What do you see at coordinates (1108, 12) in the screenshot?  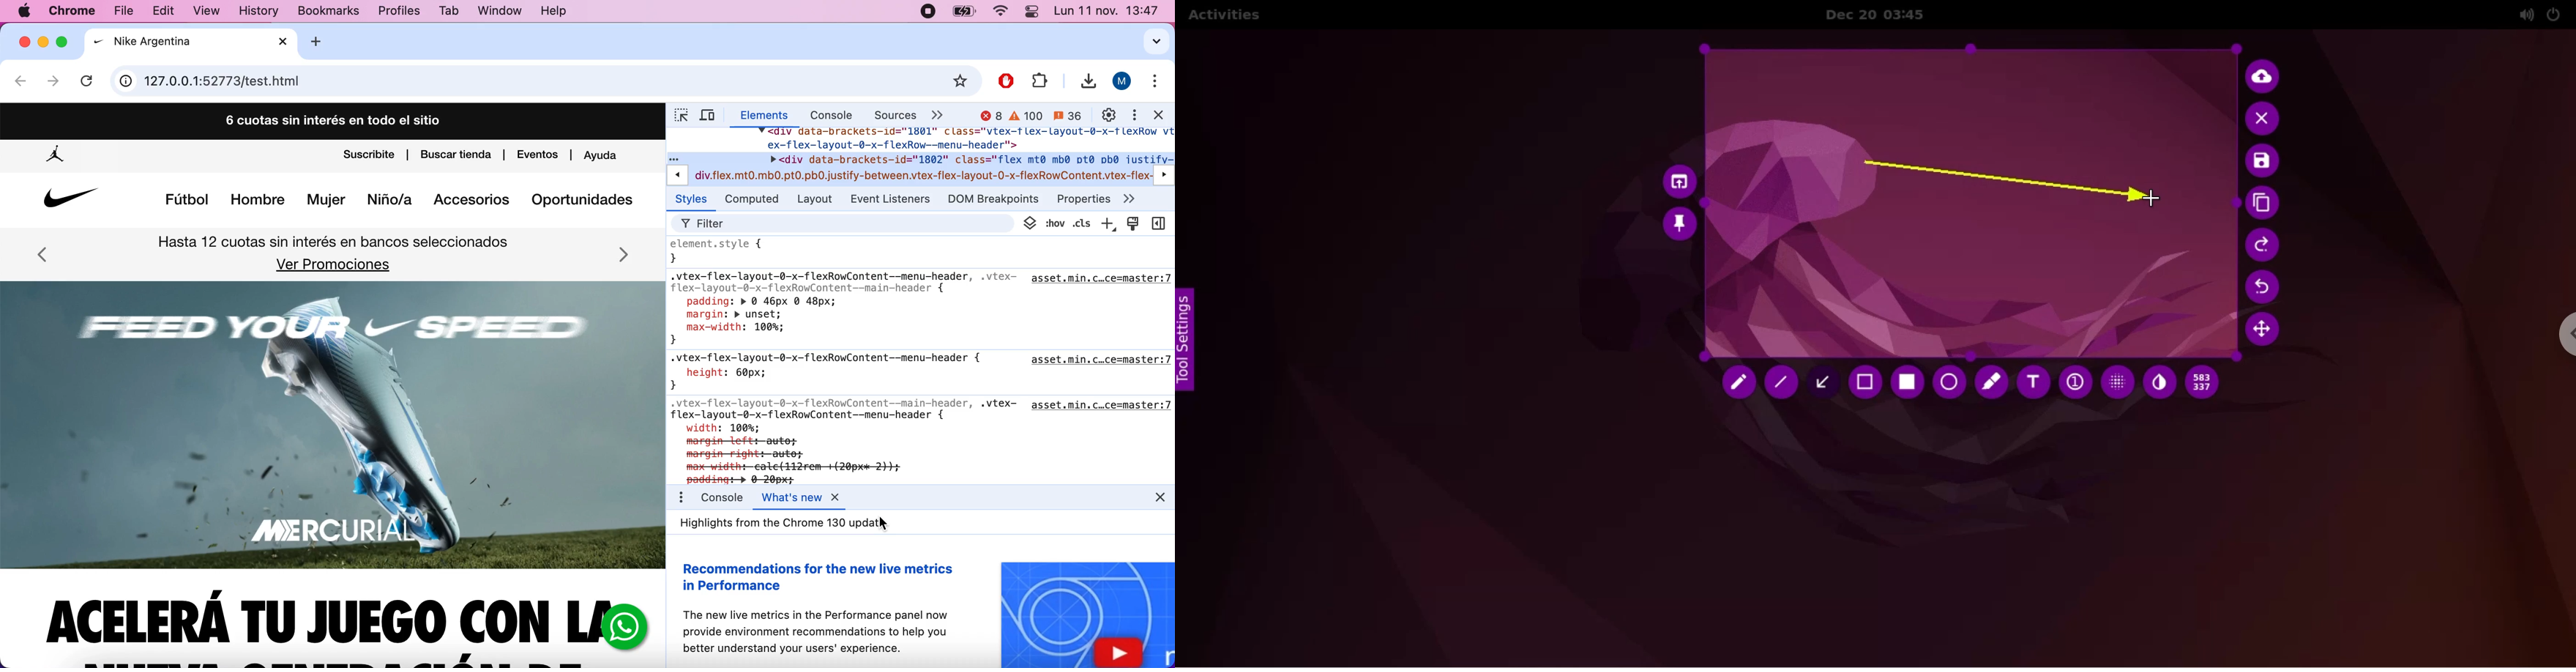 I see `time and date` at bounding box center [1108, 12].